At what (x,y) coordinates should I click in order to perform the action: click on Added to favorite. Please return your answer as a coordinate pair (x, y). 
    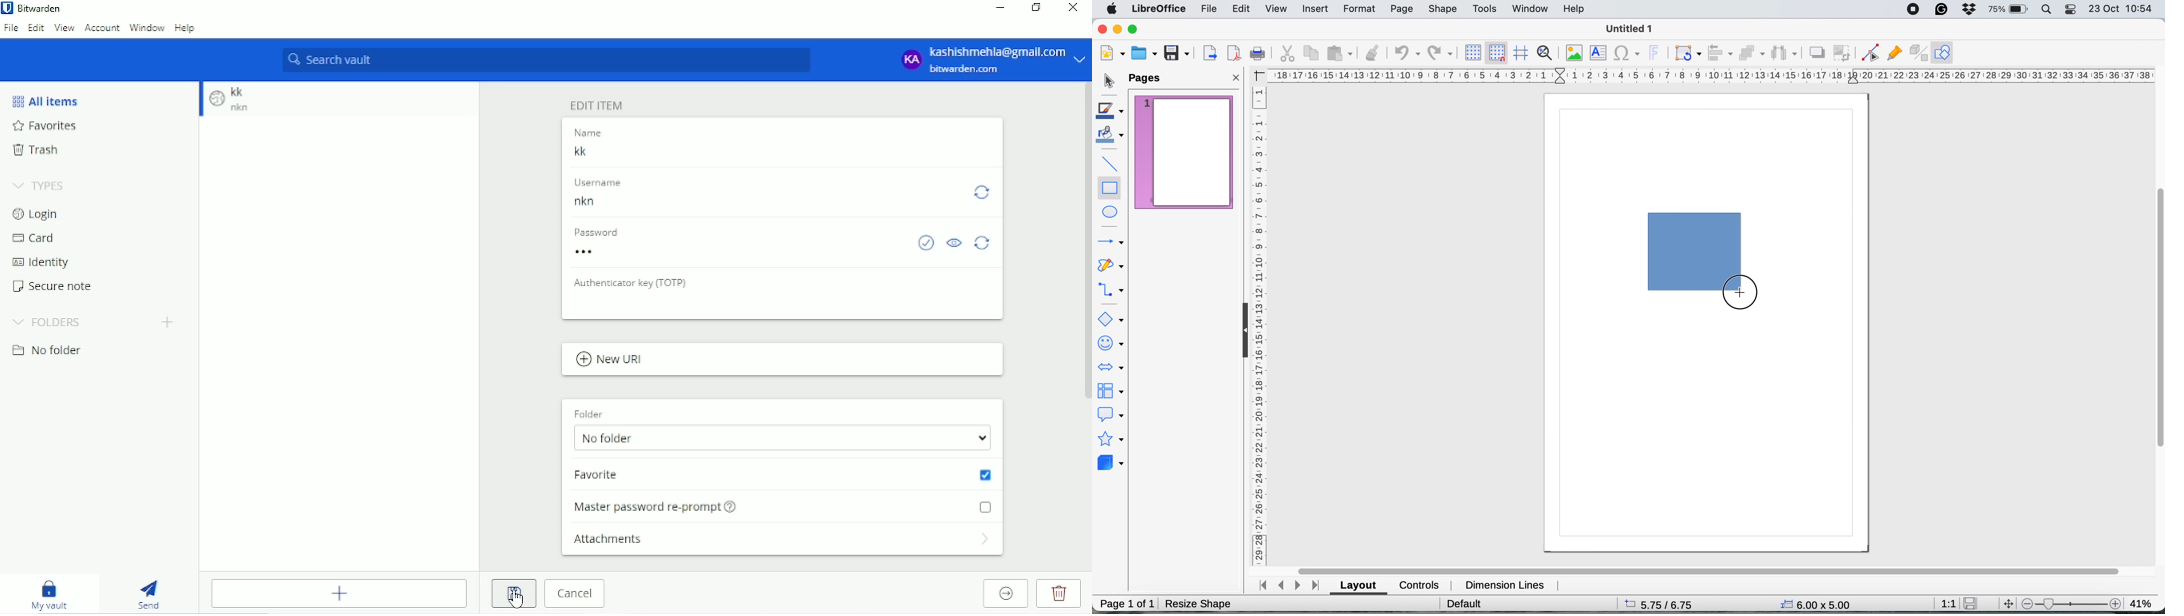
    Looking at the image, I should click on (782, 474).